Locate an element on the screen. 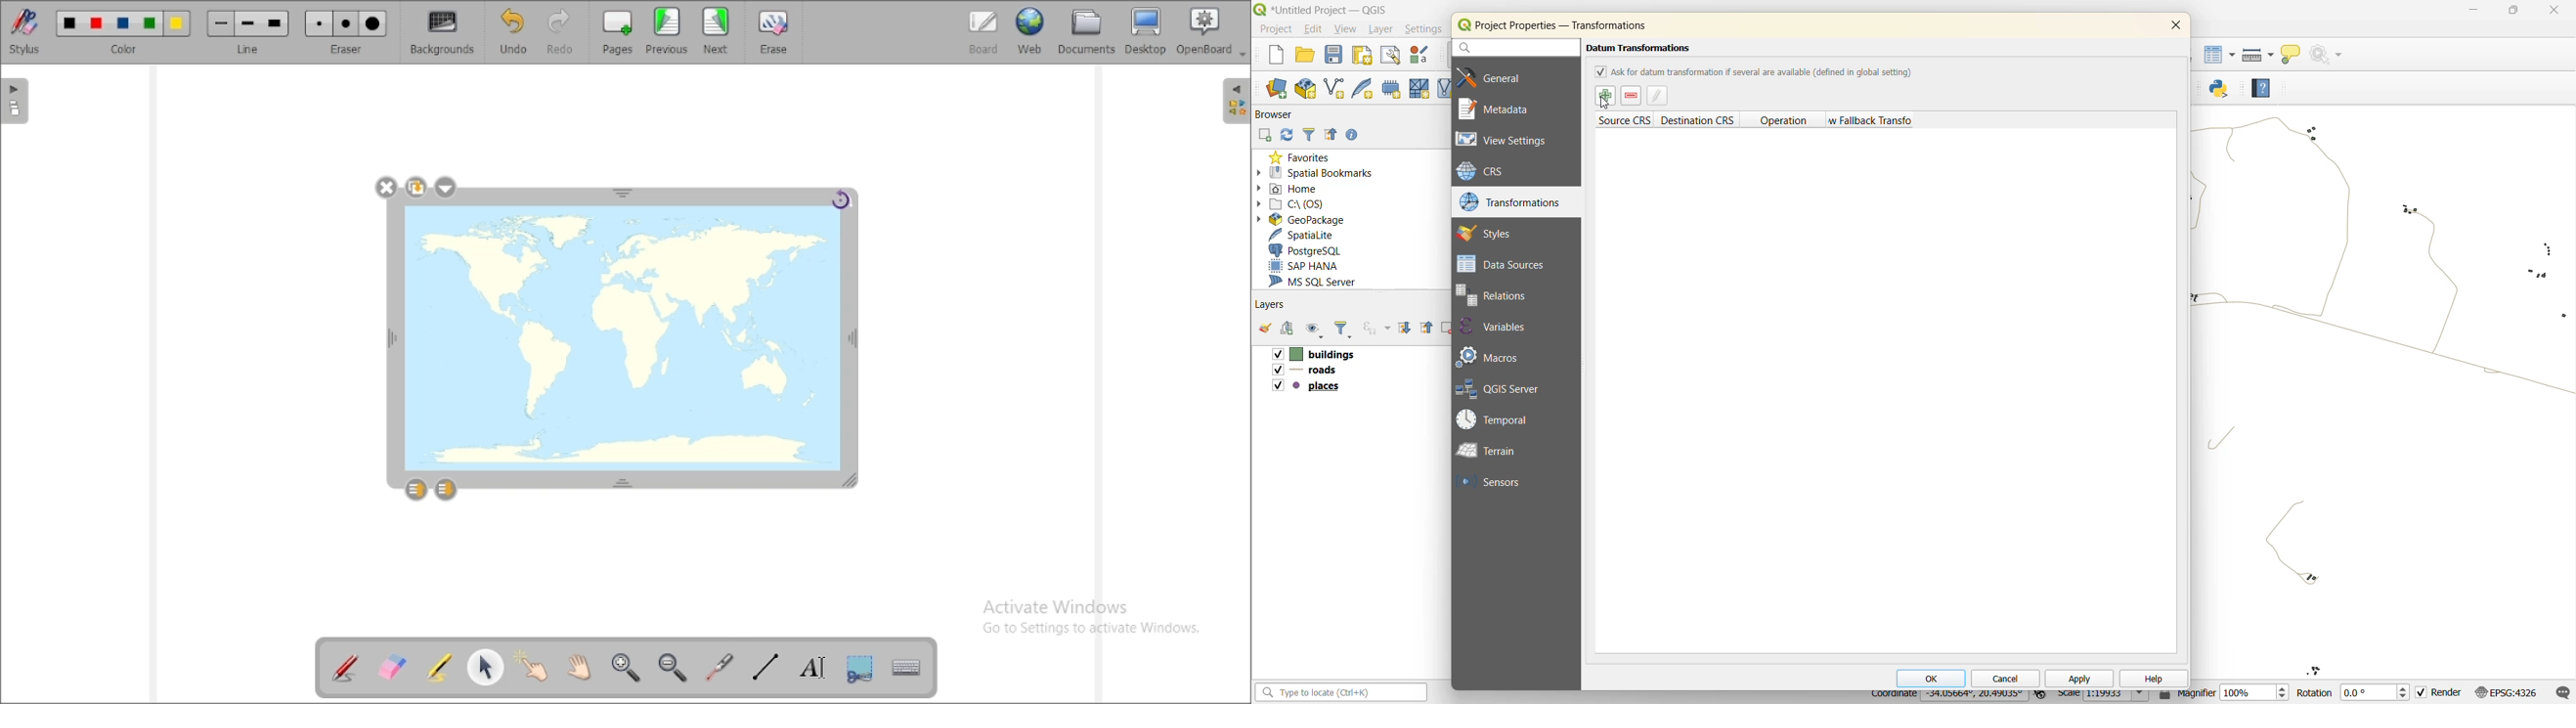  metadata is located at coordinates (1501, 108).